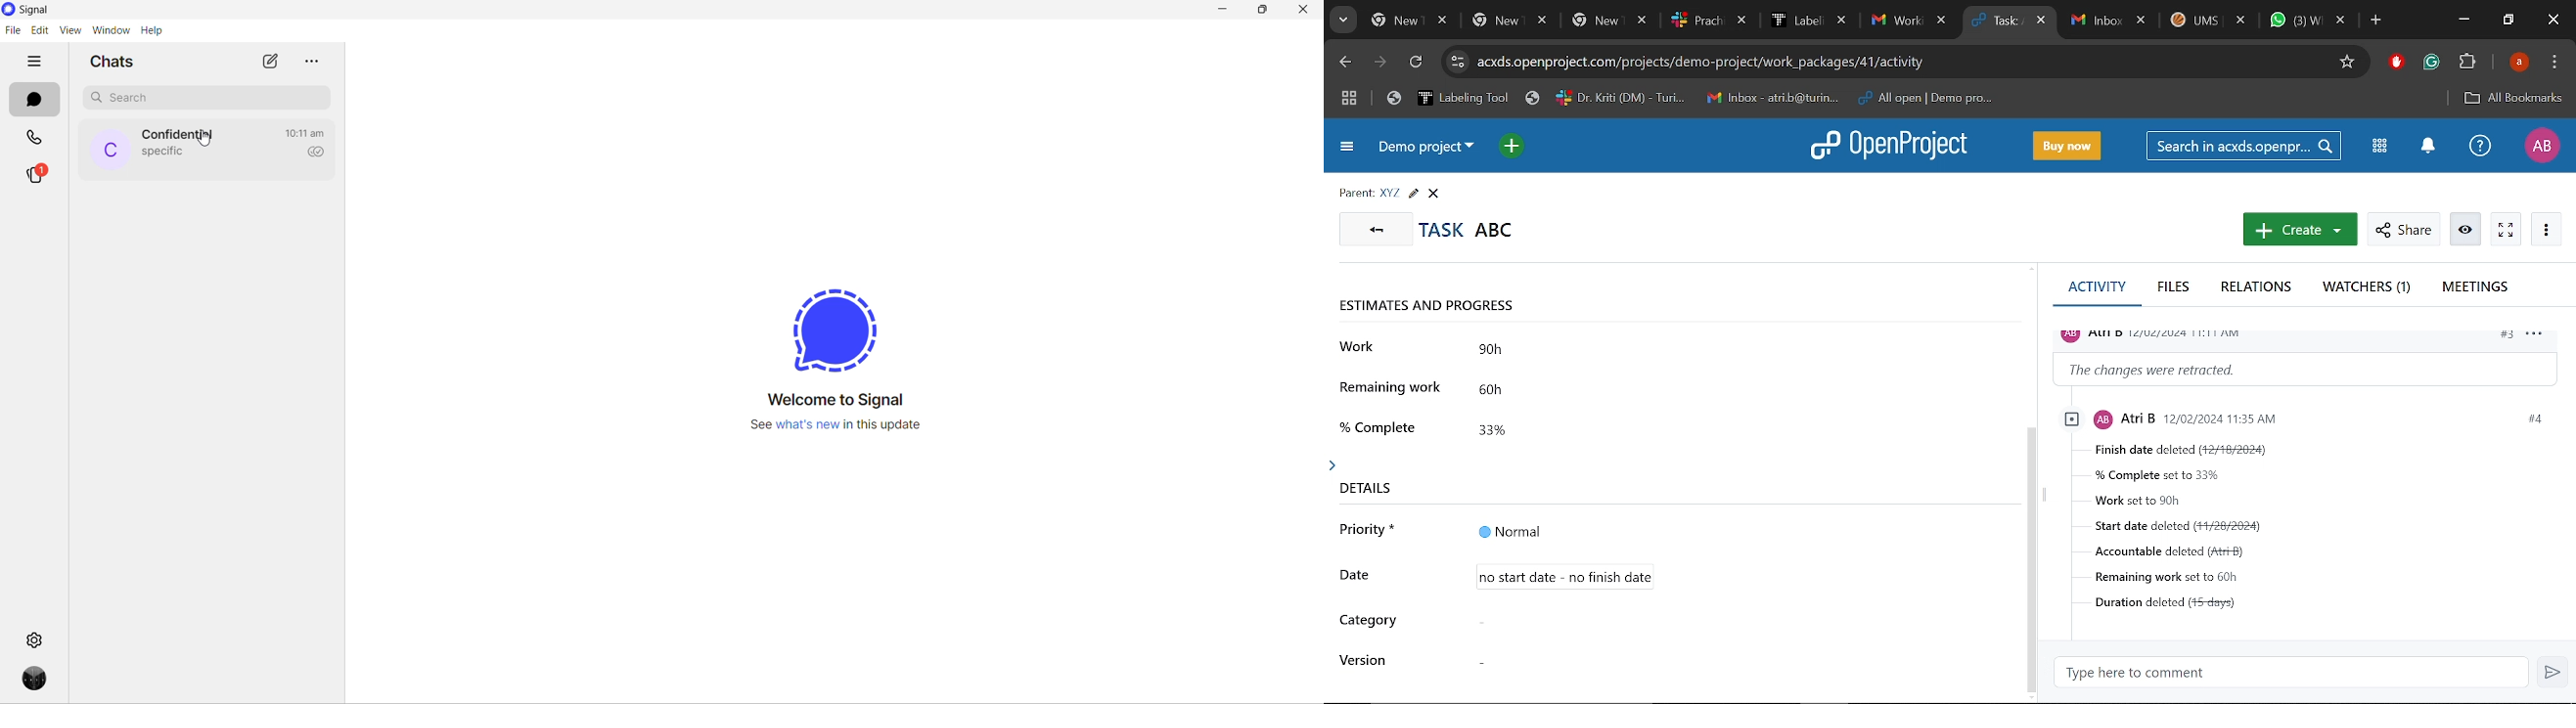 The width and height of the screenshot is (2576, 728). Describe the element at coordinates (2509, 20) in the screenshot. I see `Restore down` at that location.